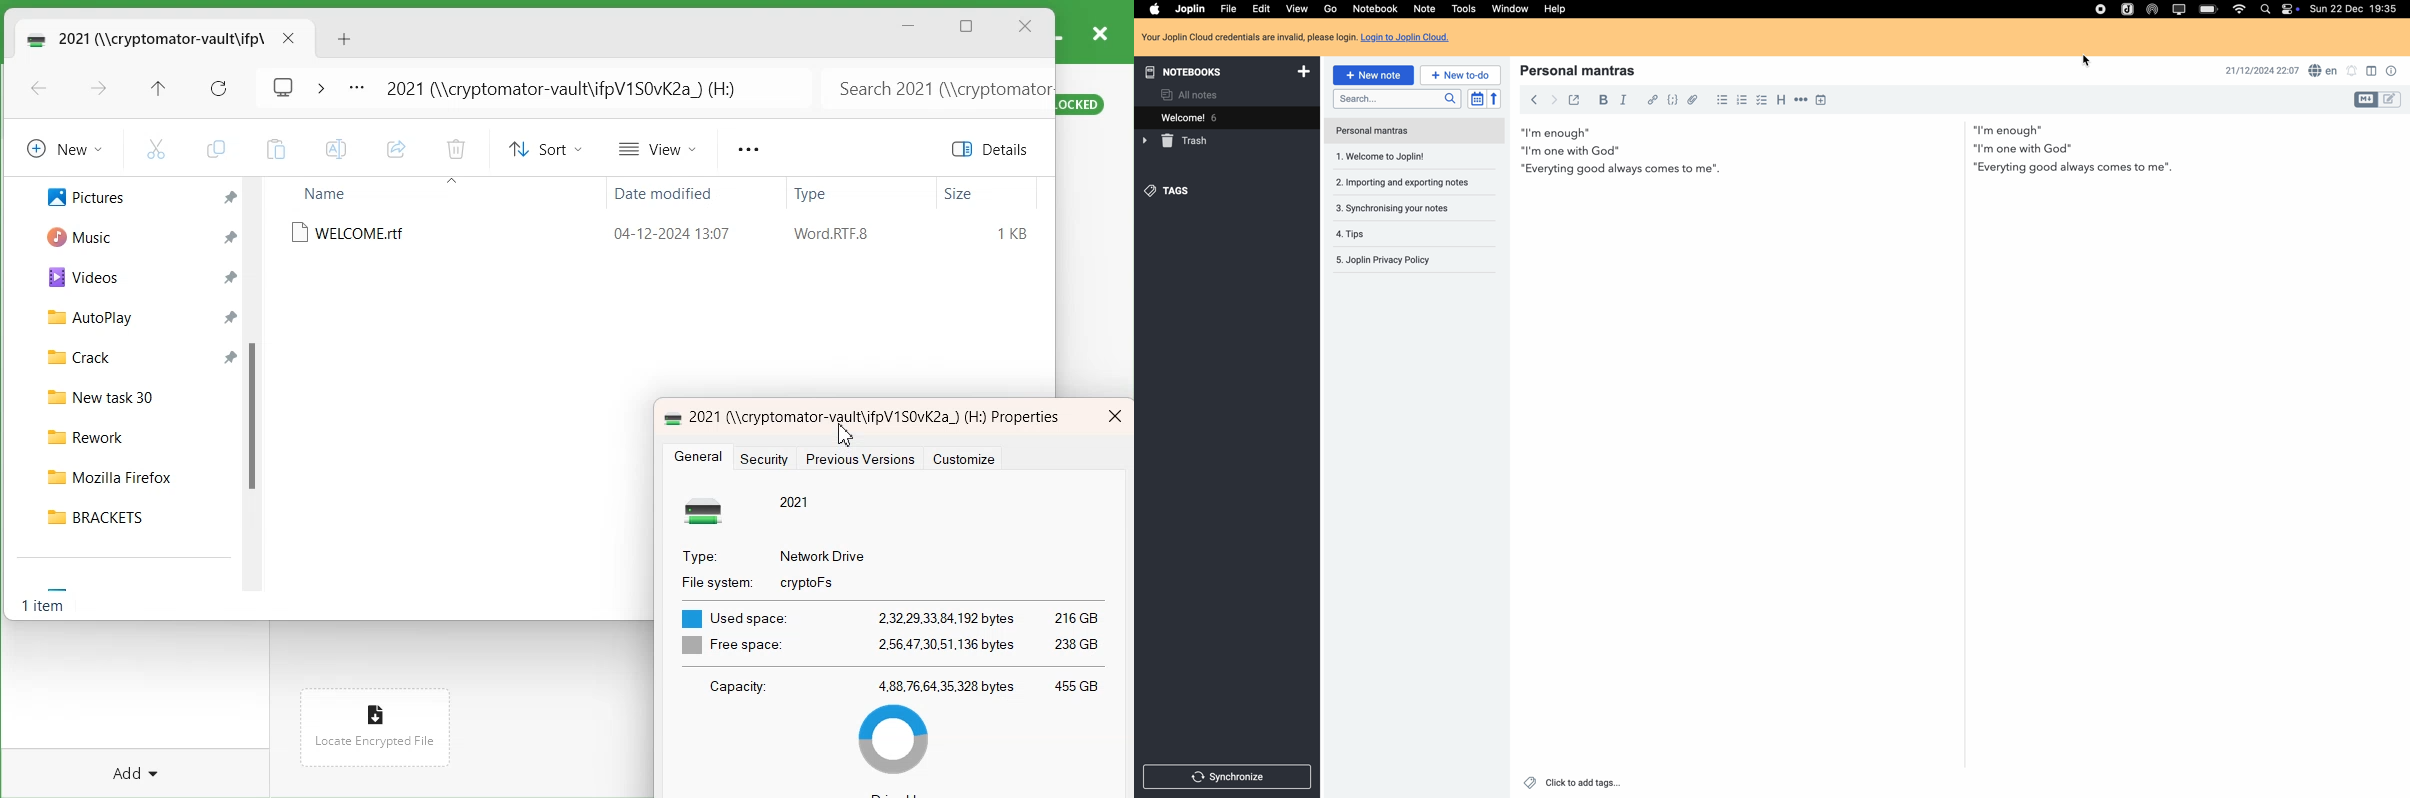 Image resolution: width=2436 pixels, height=812 pixels. Describe the element at coordinates (1422, 10) in the screenshot. I see `note` at that location.